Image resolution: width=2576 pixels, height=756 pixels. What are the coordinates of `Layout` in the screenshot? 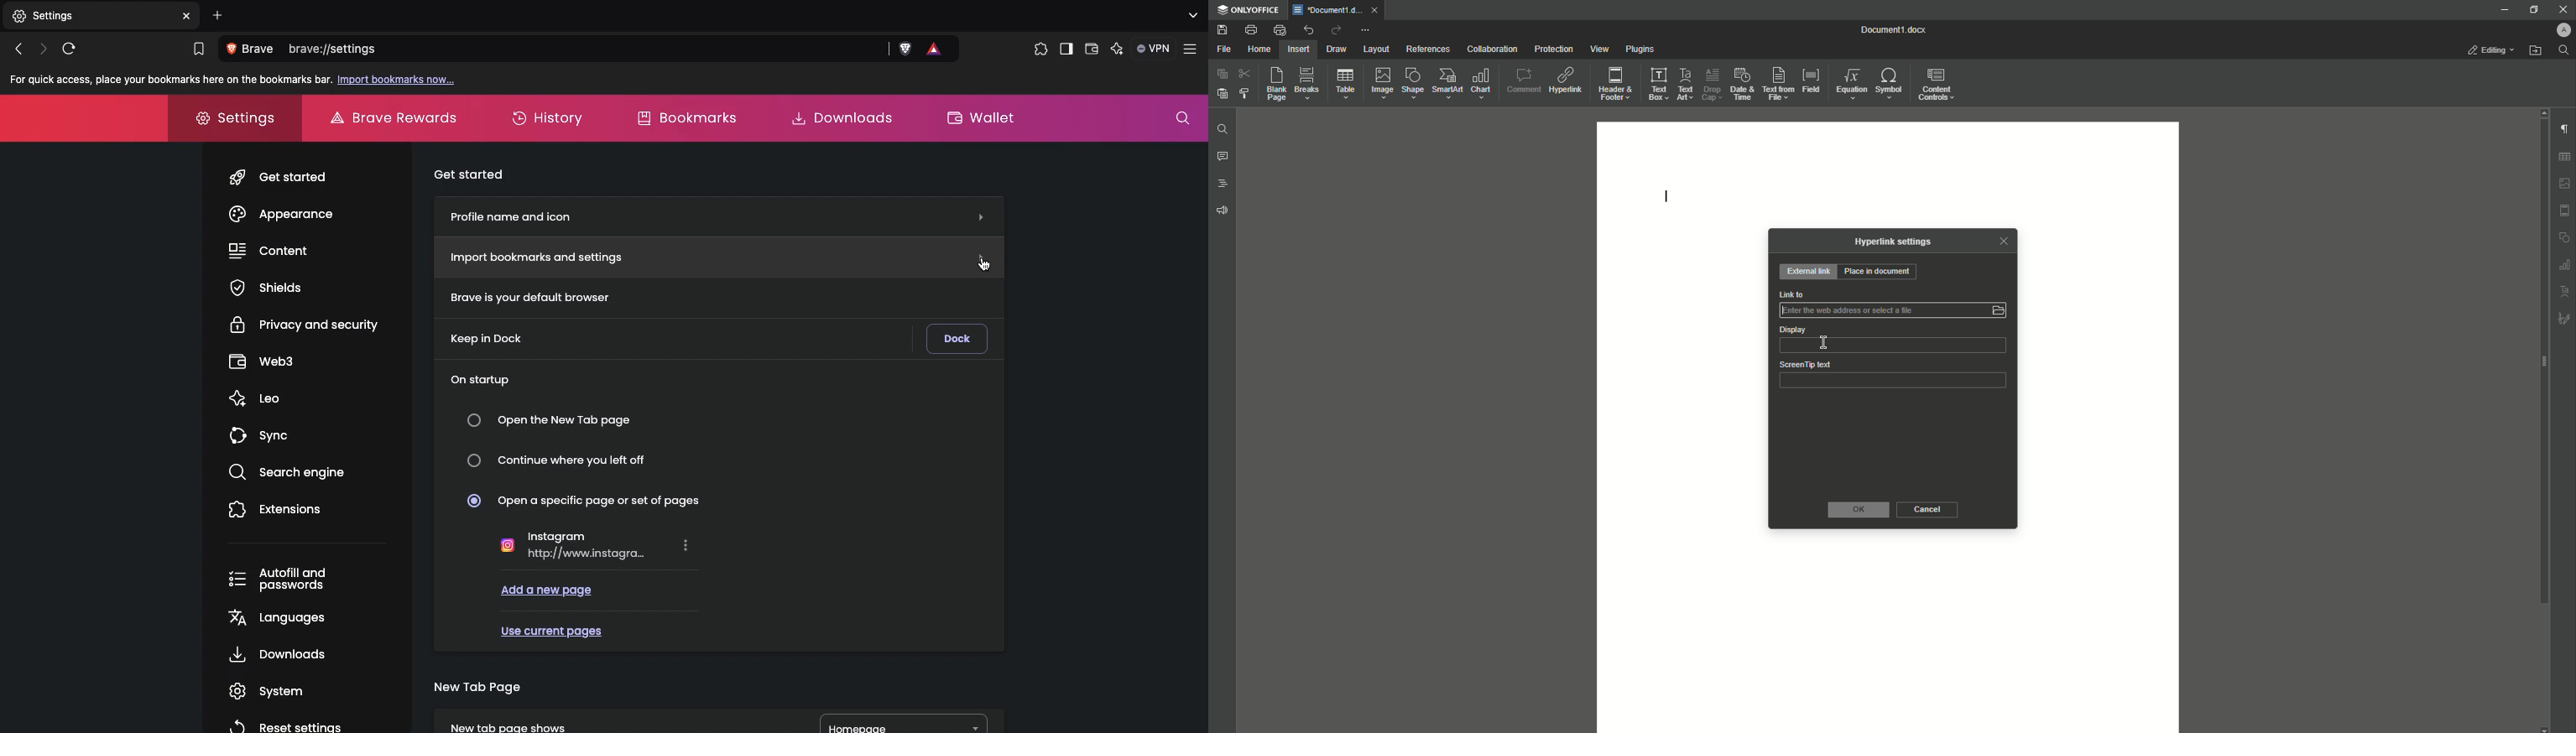 It's located at (1375, 48).